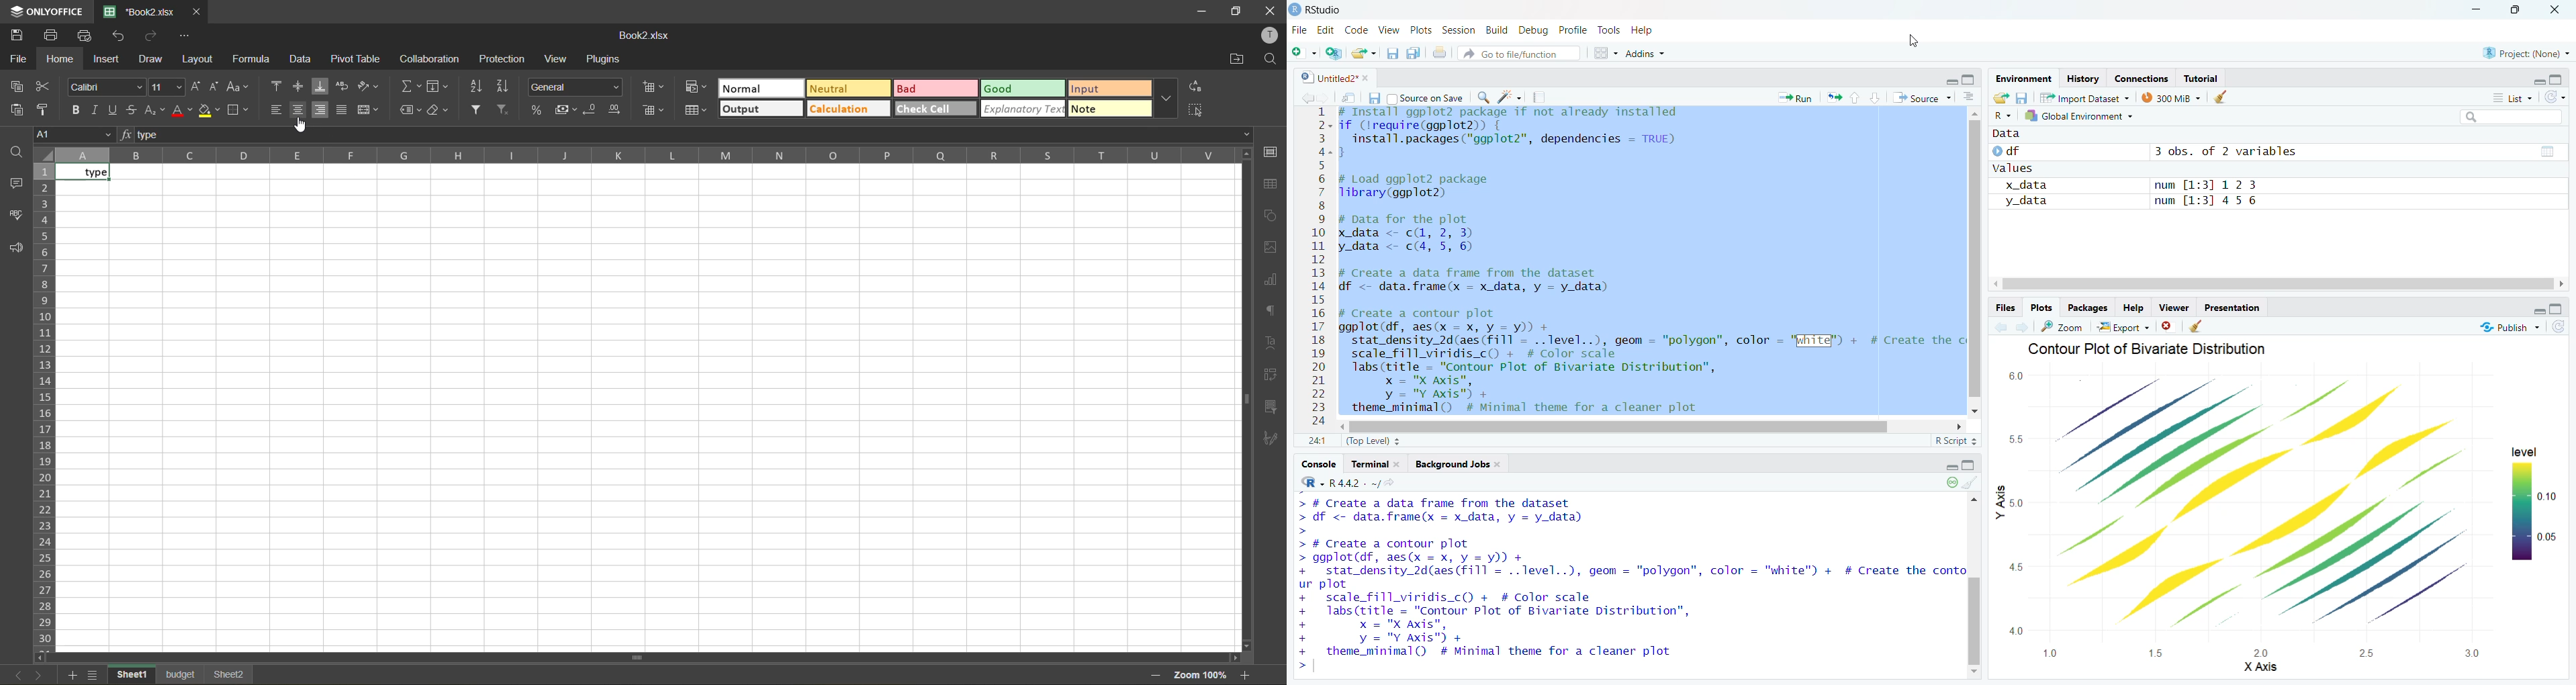 Image resolution: width=2576 pixels, height=700 pixels. Describe the element at coordinates (13, 152) in the screenshot. I see `find` at that location.